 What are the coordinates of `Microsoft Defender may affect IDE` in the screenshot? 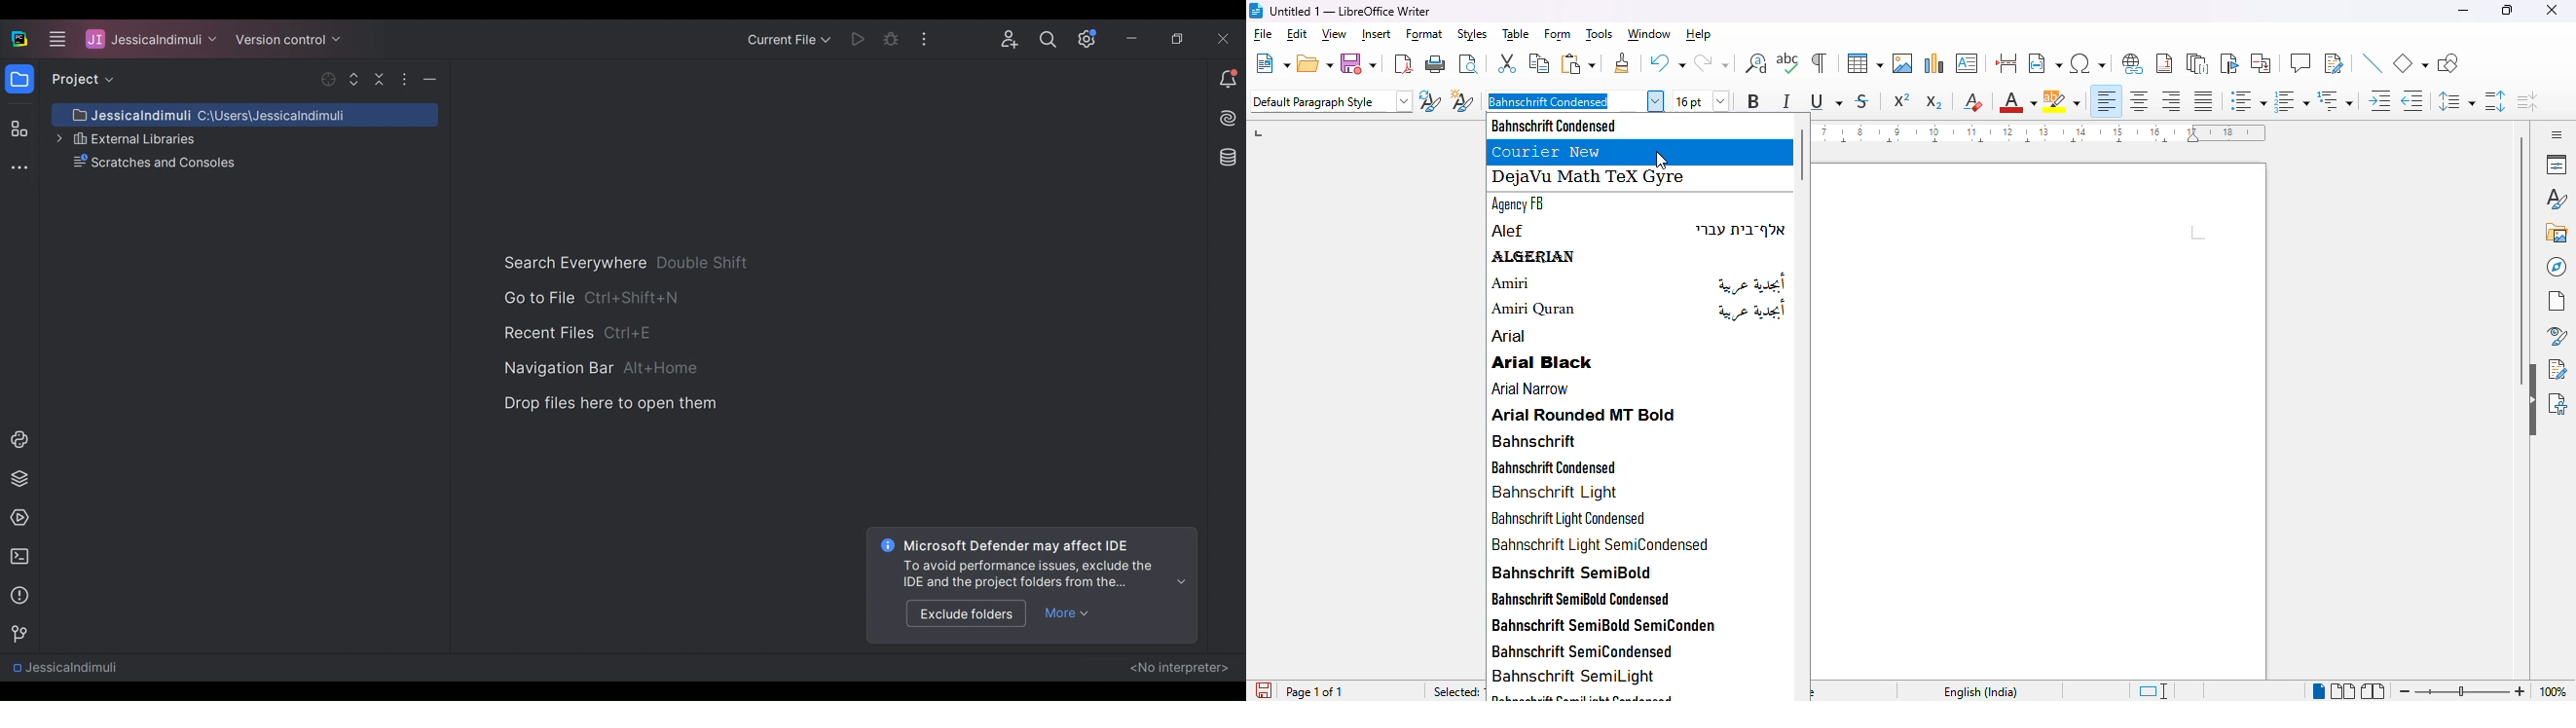 It's located at (1004, 546).